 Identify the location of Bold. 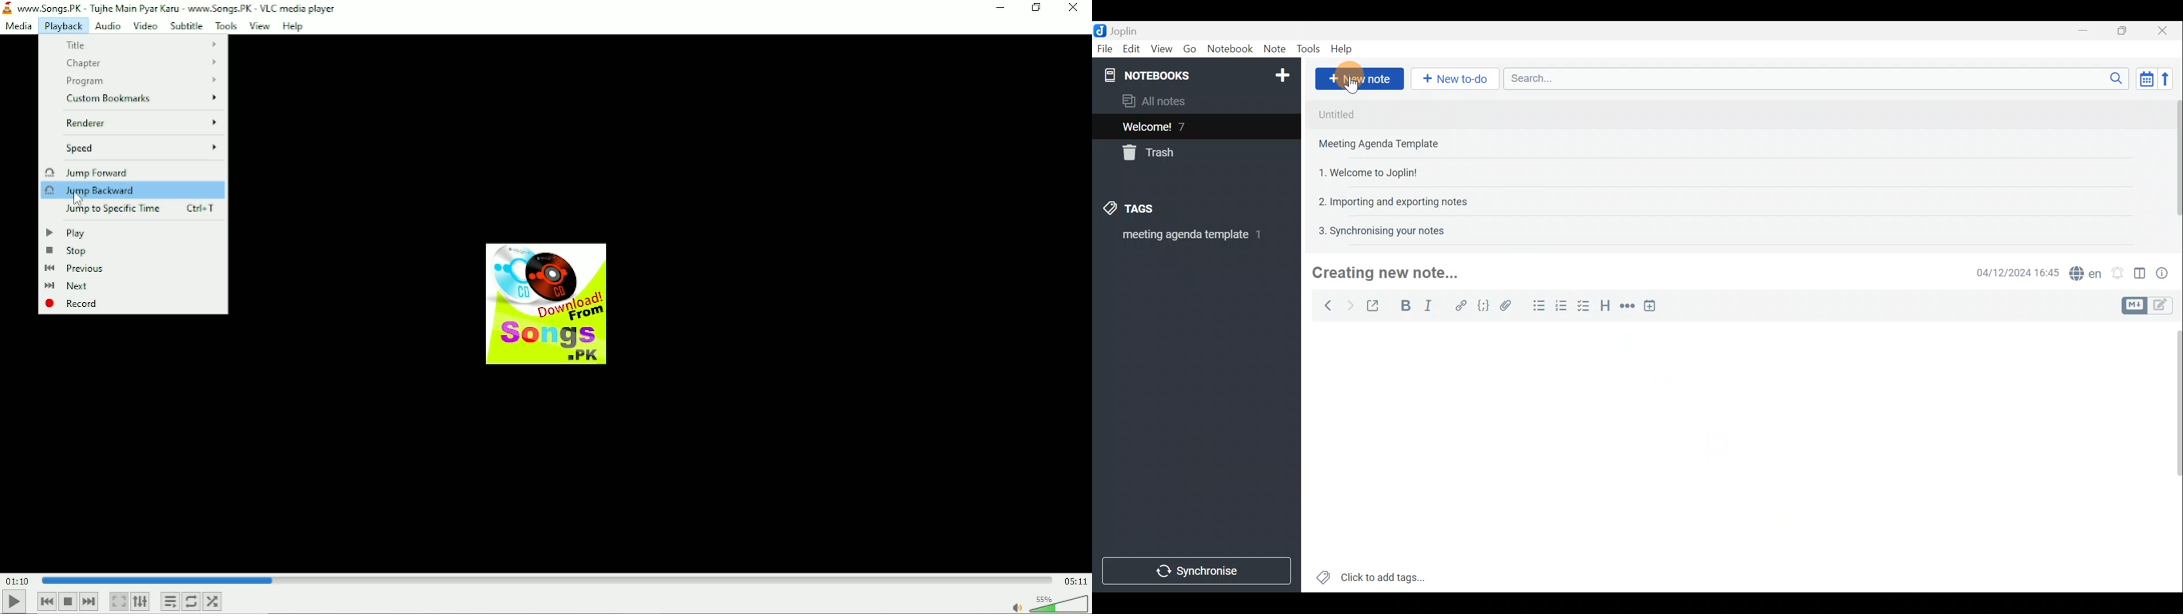
(1404, 305).